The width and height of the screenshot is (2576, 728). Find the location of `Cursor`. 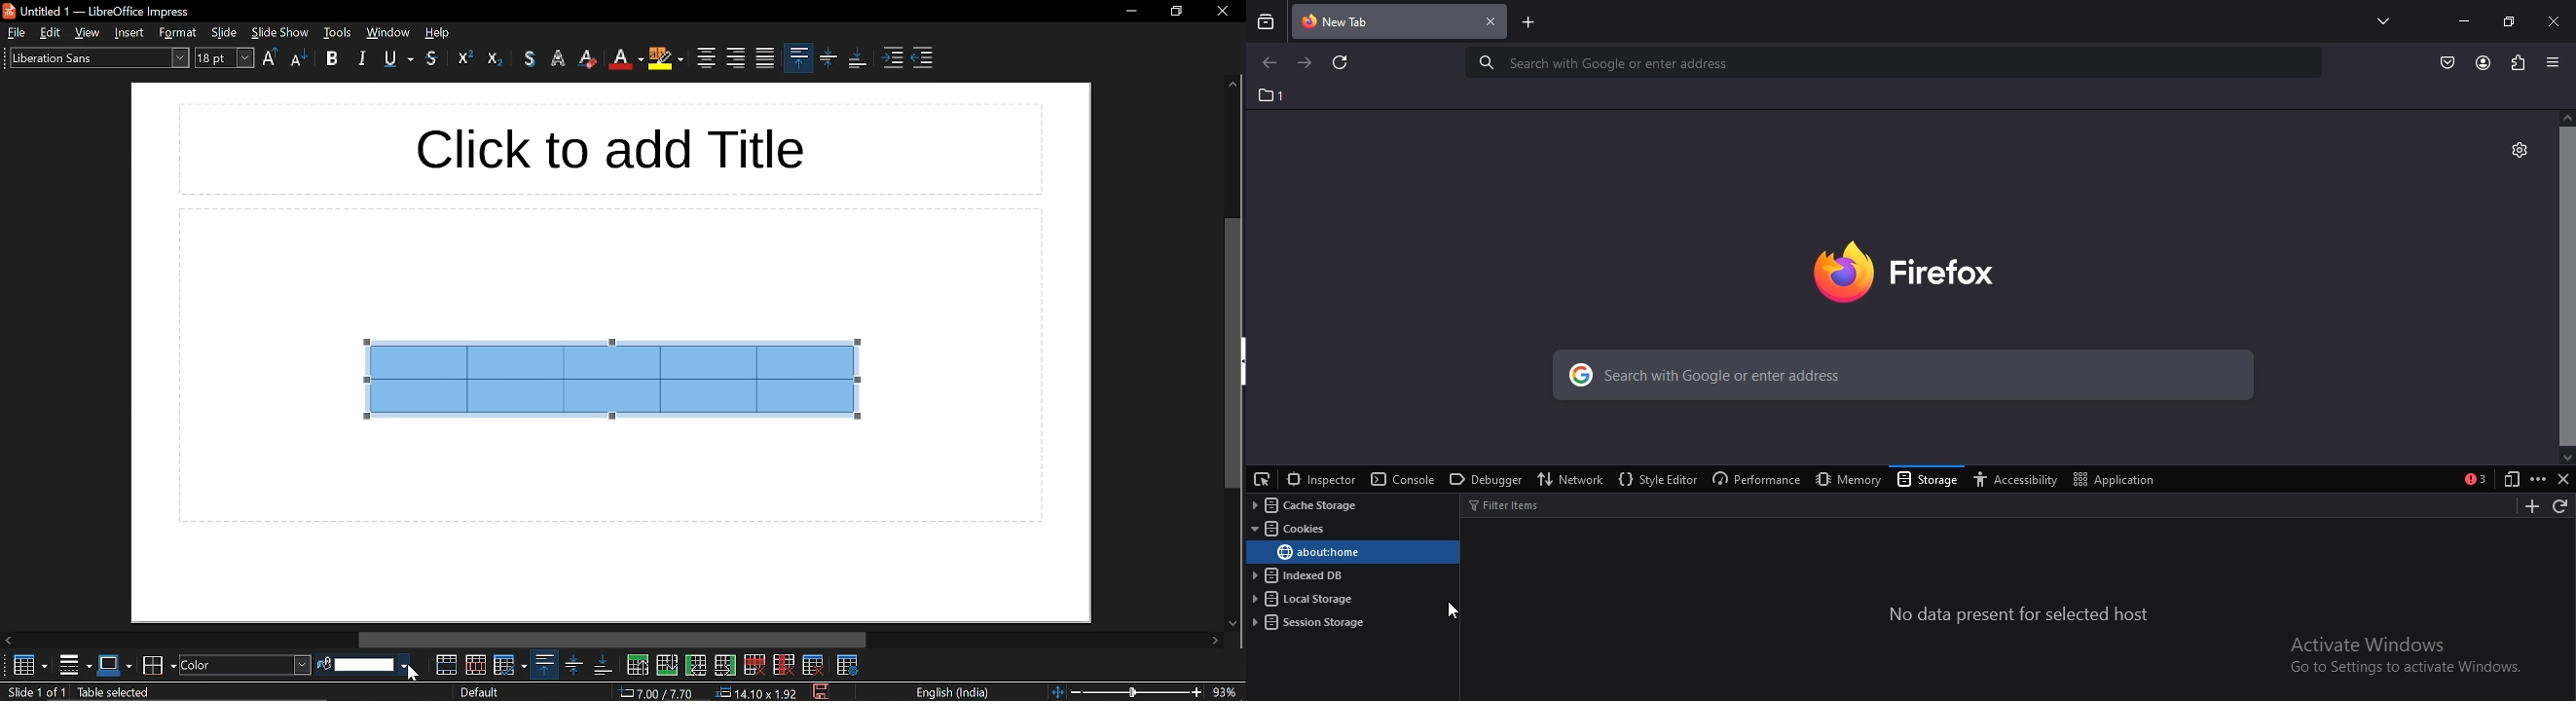

Cursor is located at coordinates (411, 674).